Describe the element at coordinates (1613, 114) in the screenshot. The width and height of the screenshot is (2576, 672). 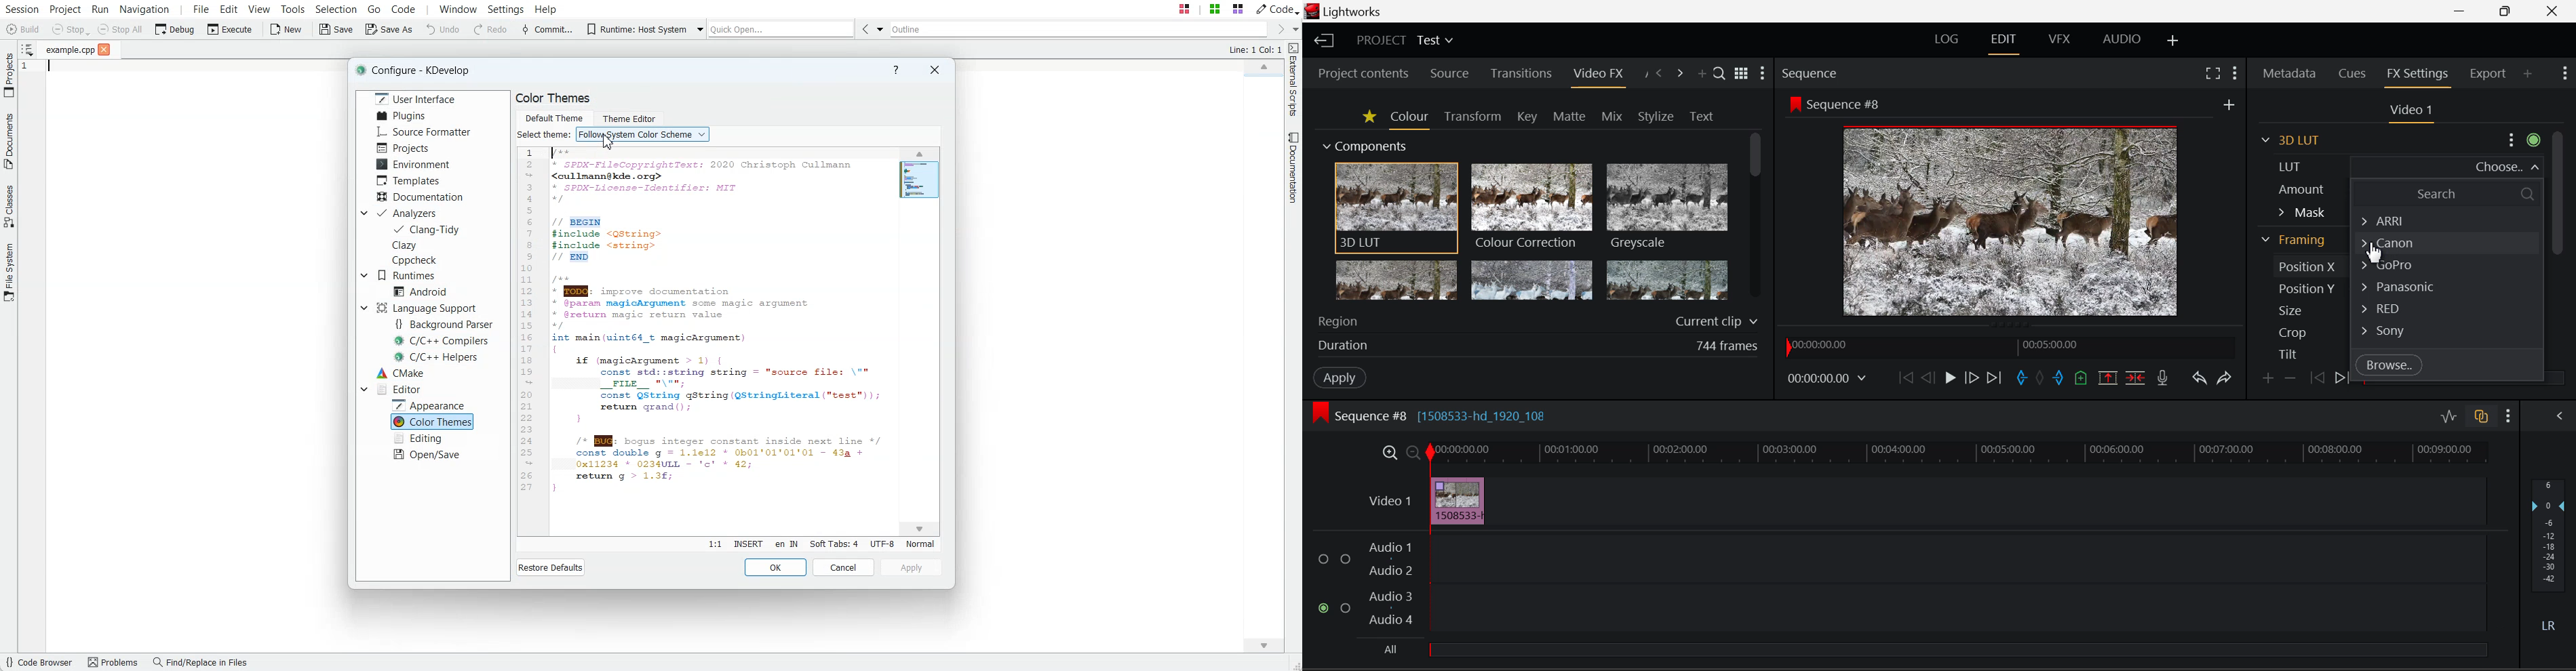
I see `Mix` at that location.